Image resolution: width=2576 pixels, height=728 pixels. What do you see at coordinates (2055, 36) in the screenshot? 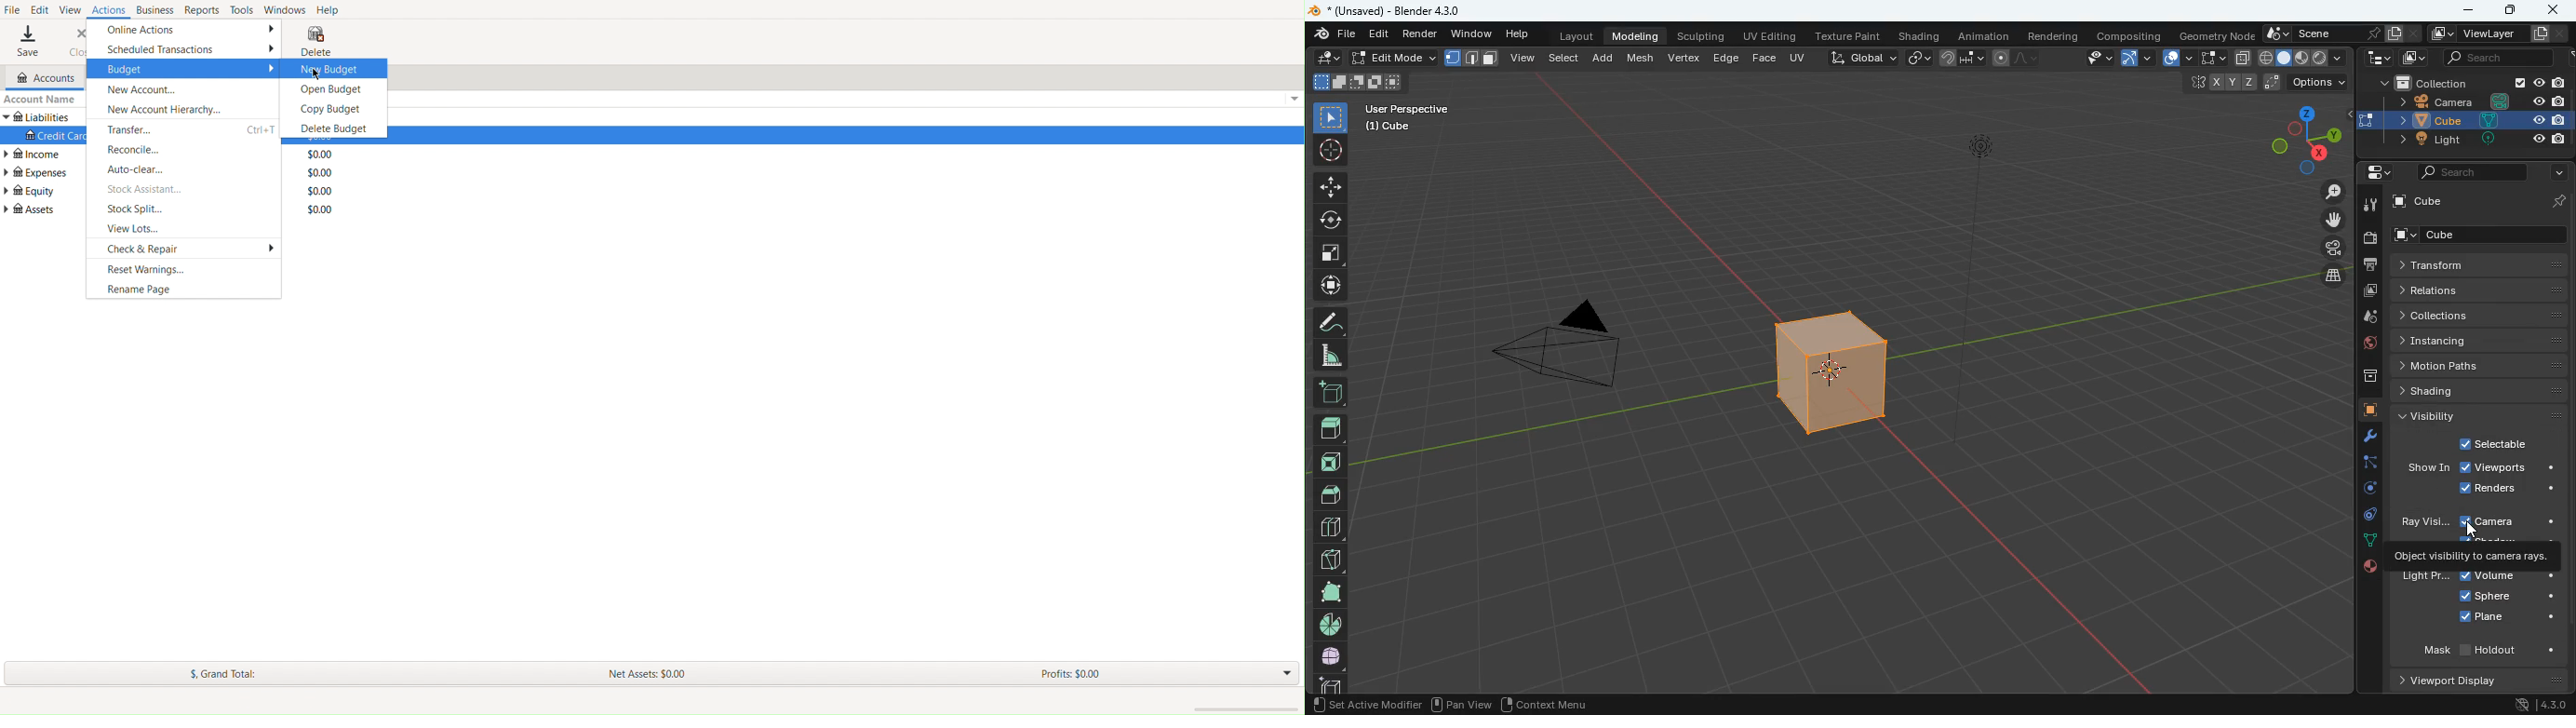
I see `rendering` at bounding box center [2055, 36].